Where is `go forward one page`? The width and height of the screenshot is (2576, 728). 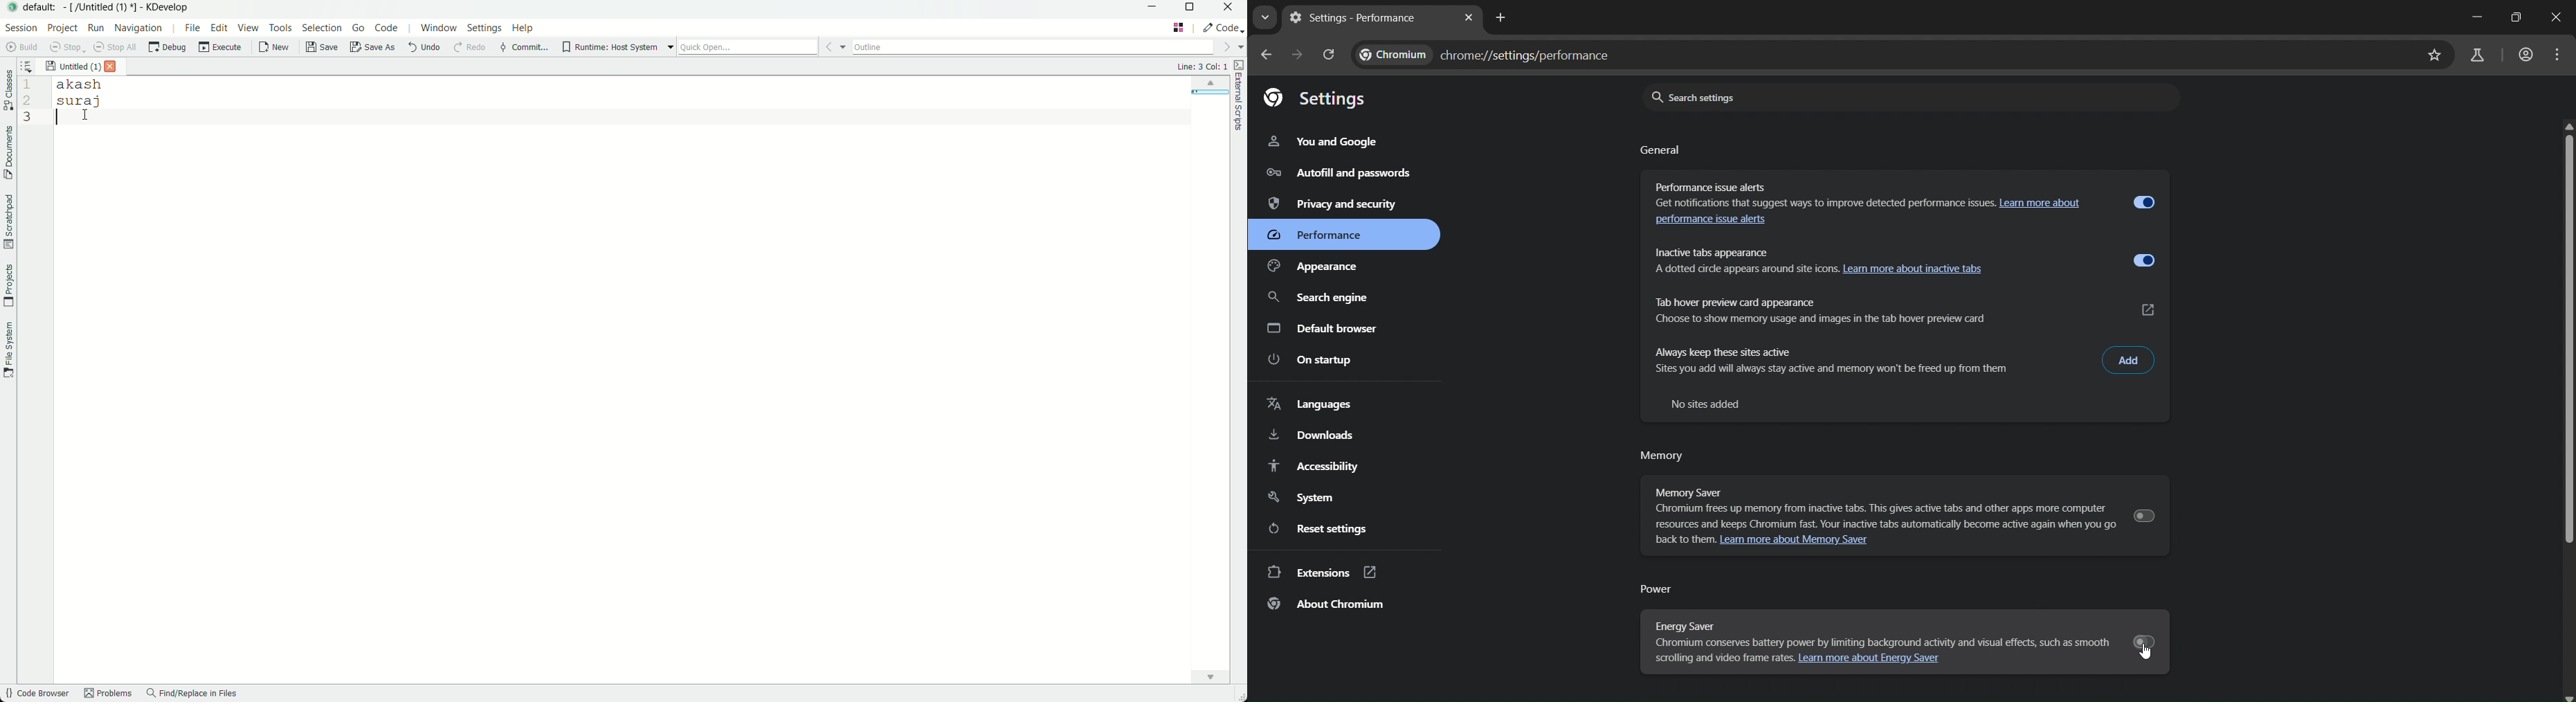
go forward one page is located at coordinates (1296, 55).